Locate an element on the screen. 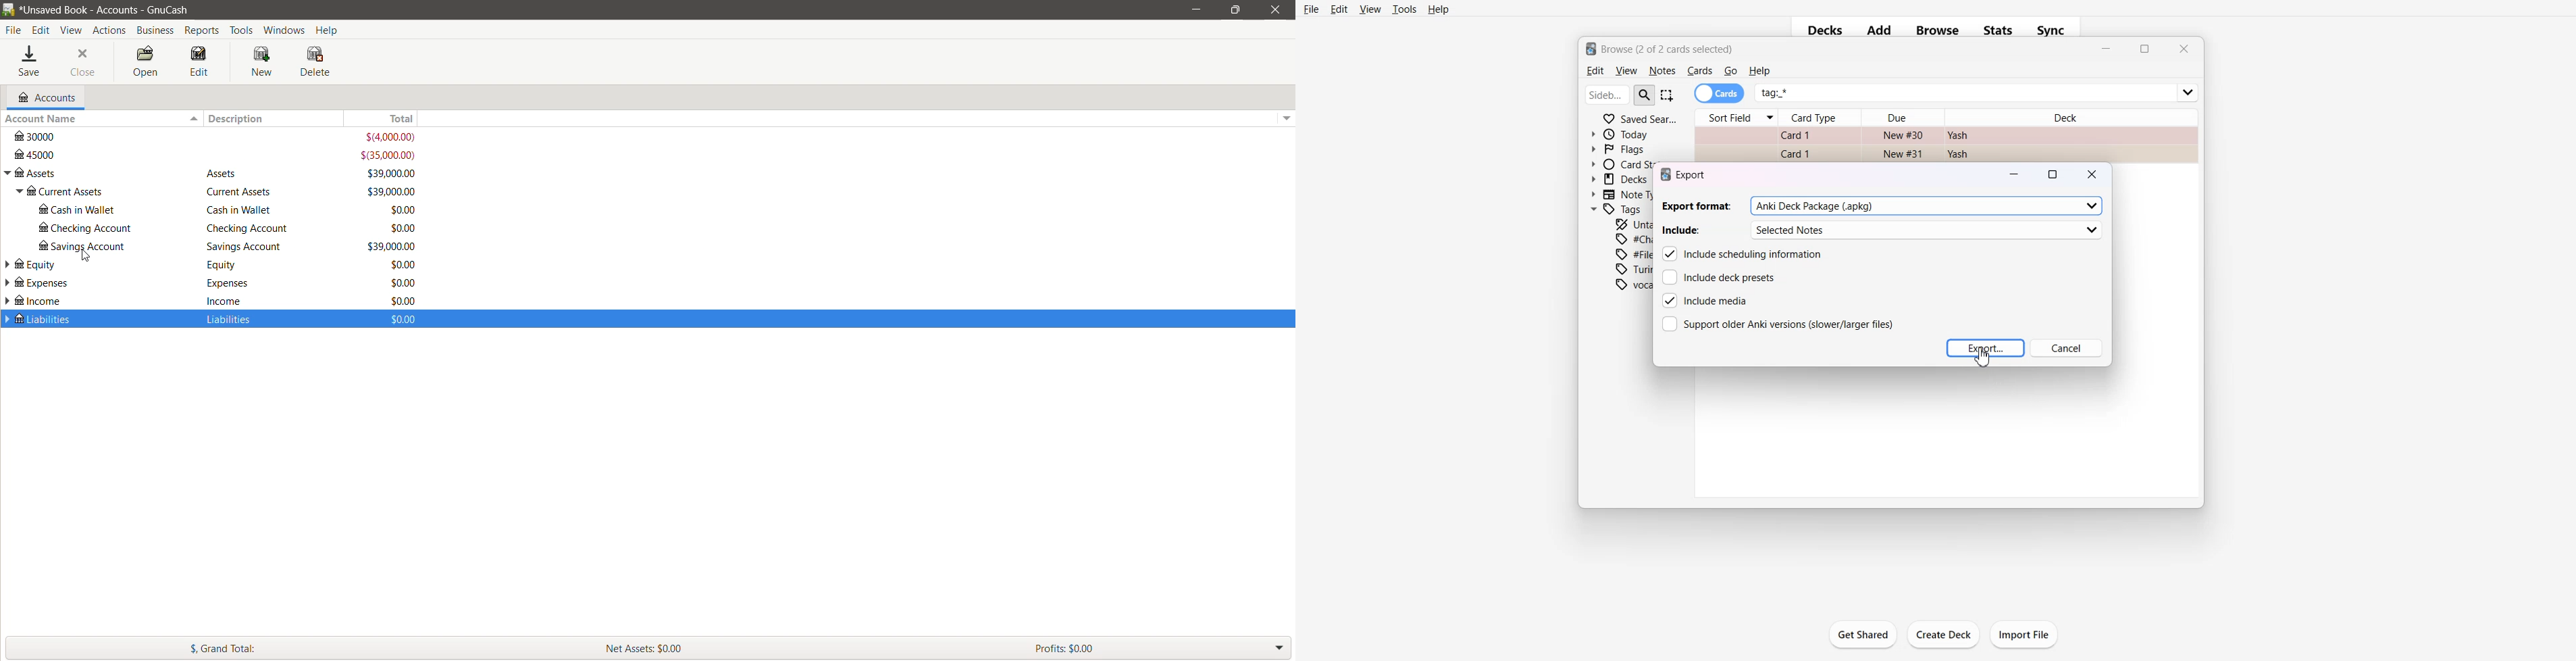  Help is located at coordinates (1439, 10).